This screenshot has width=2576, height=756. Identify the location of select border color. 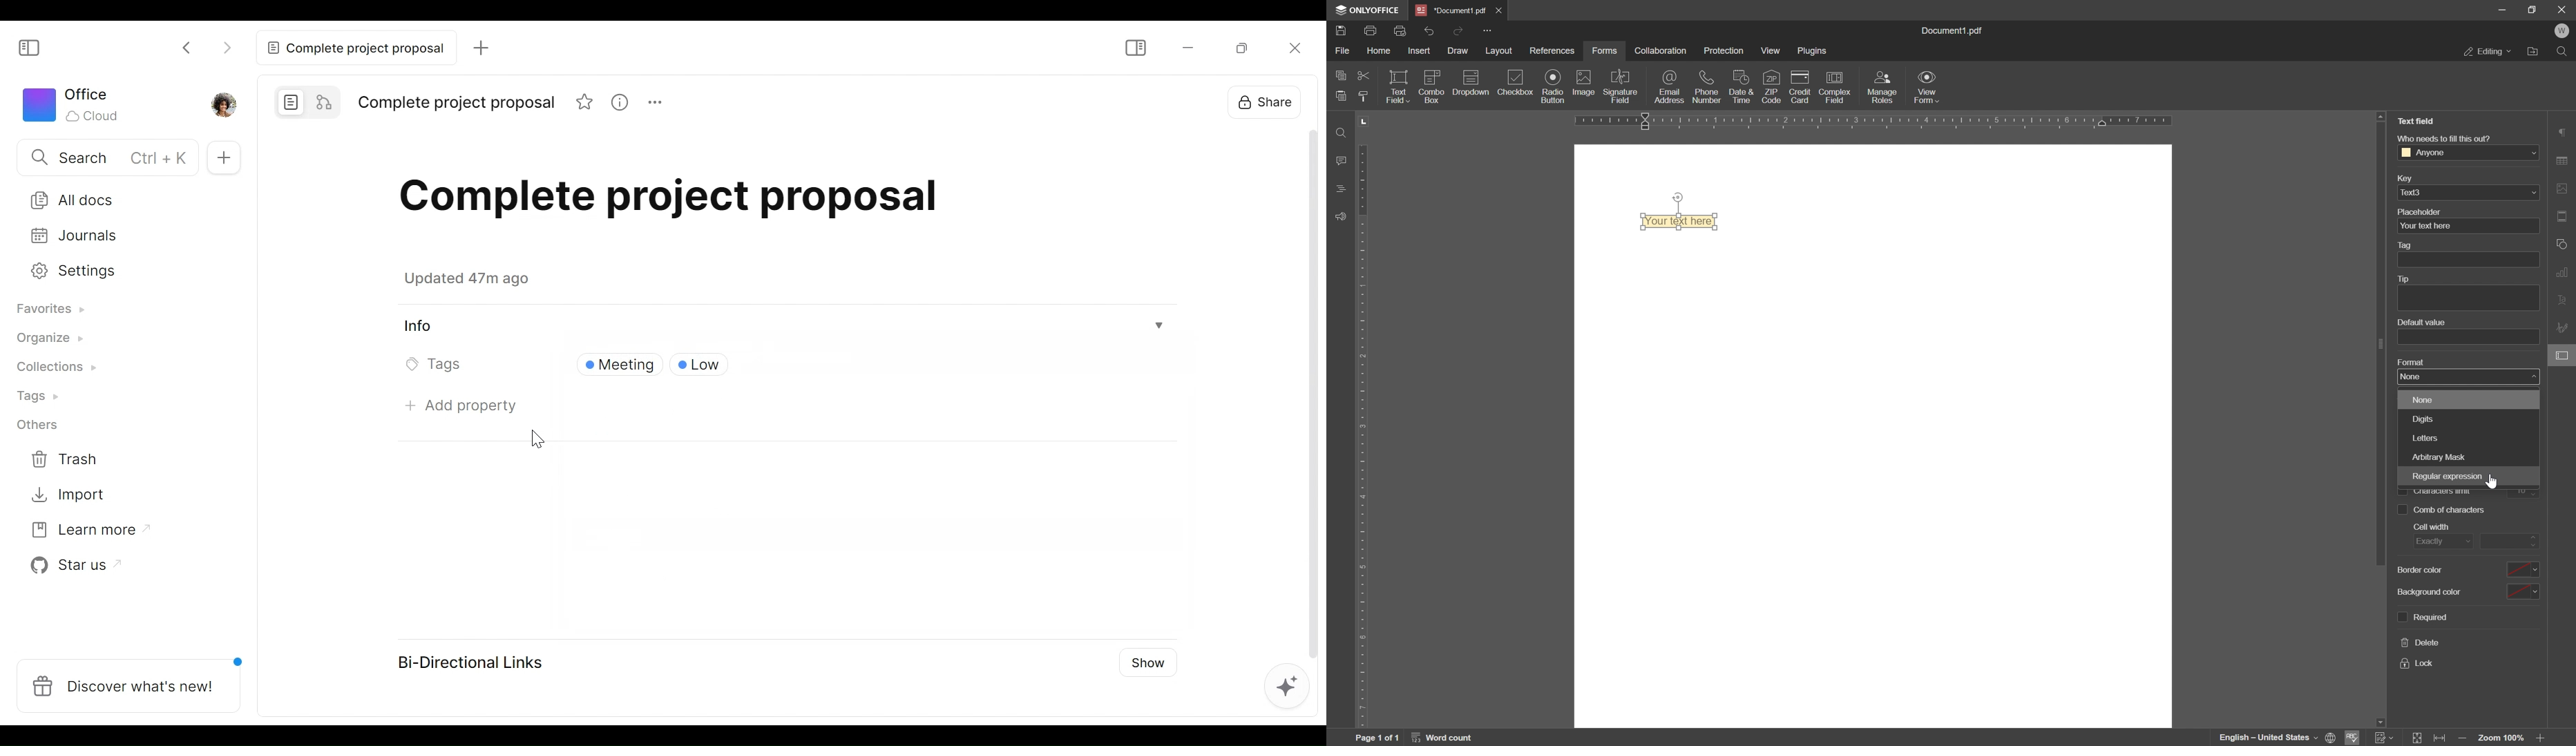
(2522, 570).